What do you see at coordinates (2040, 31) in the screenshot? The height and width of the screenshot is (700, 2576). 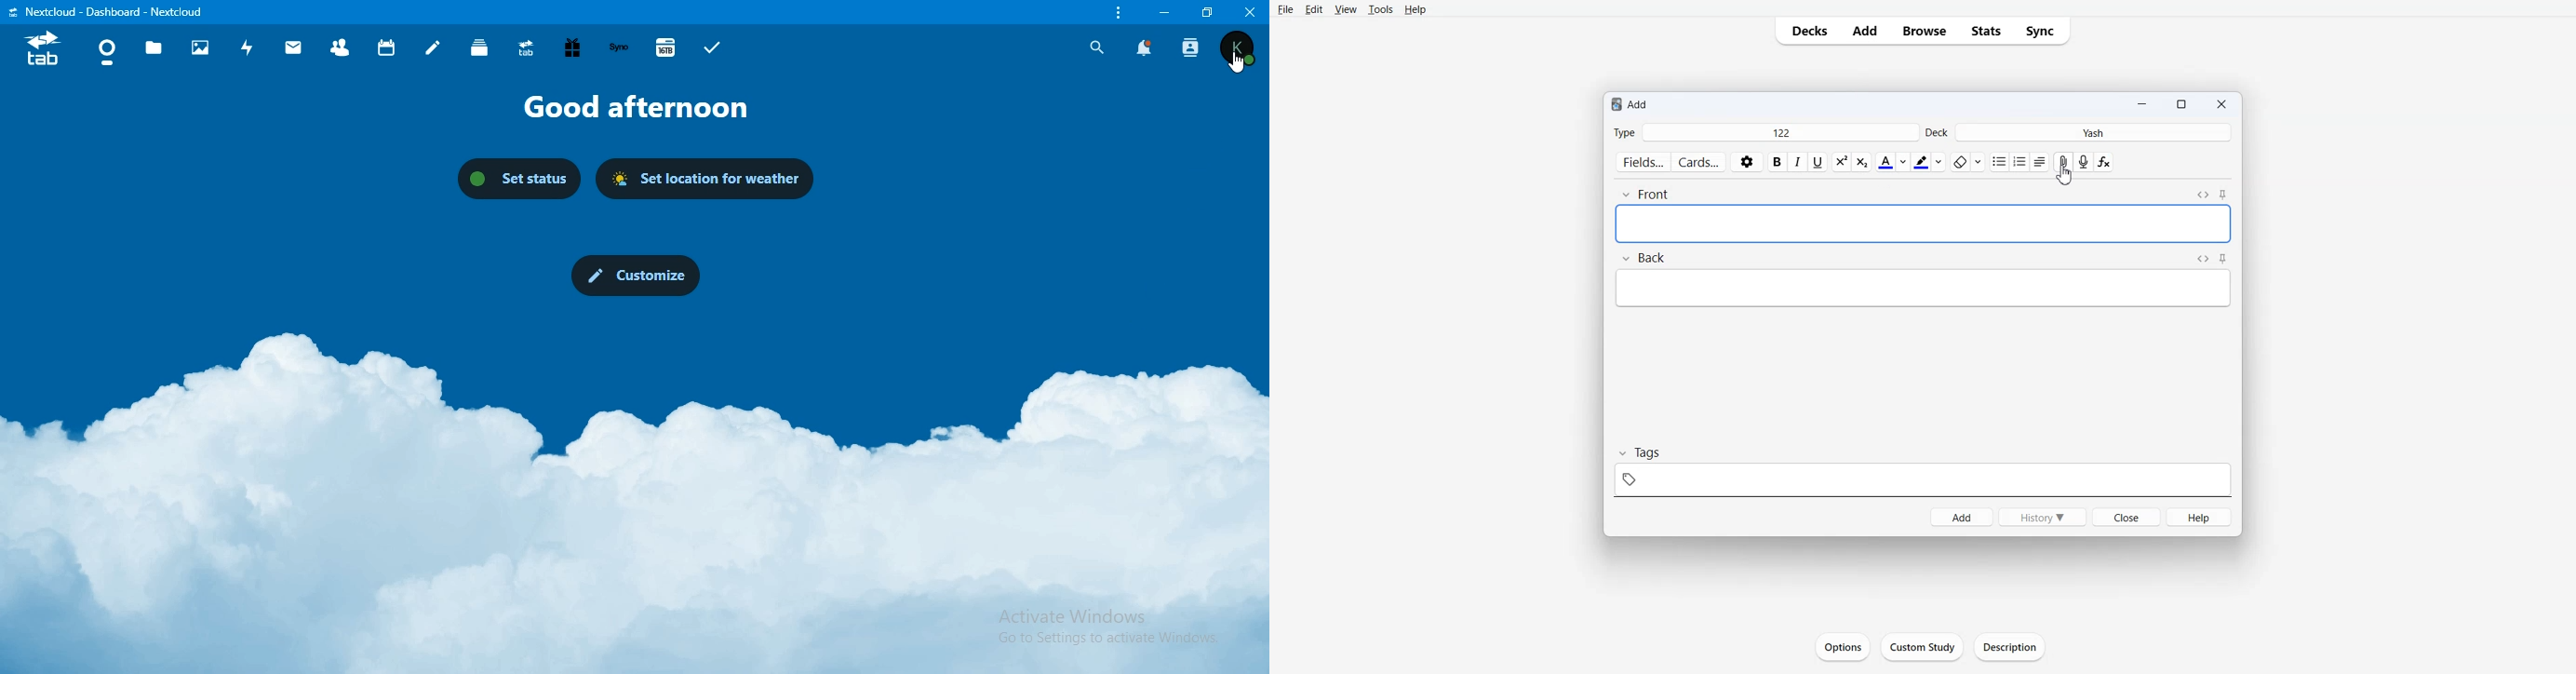 I see `Sync` at bounding box center [2040, 31].